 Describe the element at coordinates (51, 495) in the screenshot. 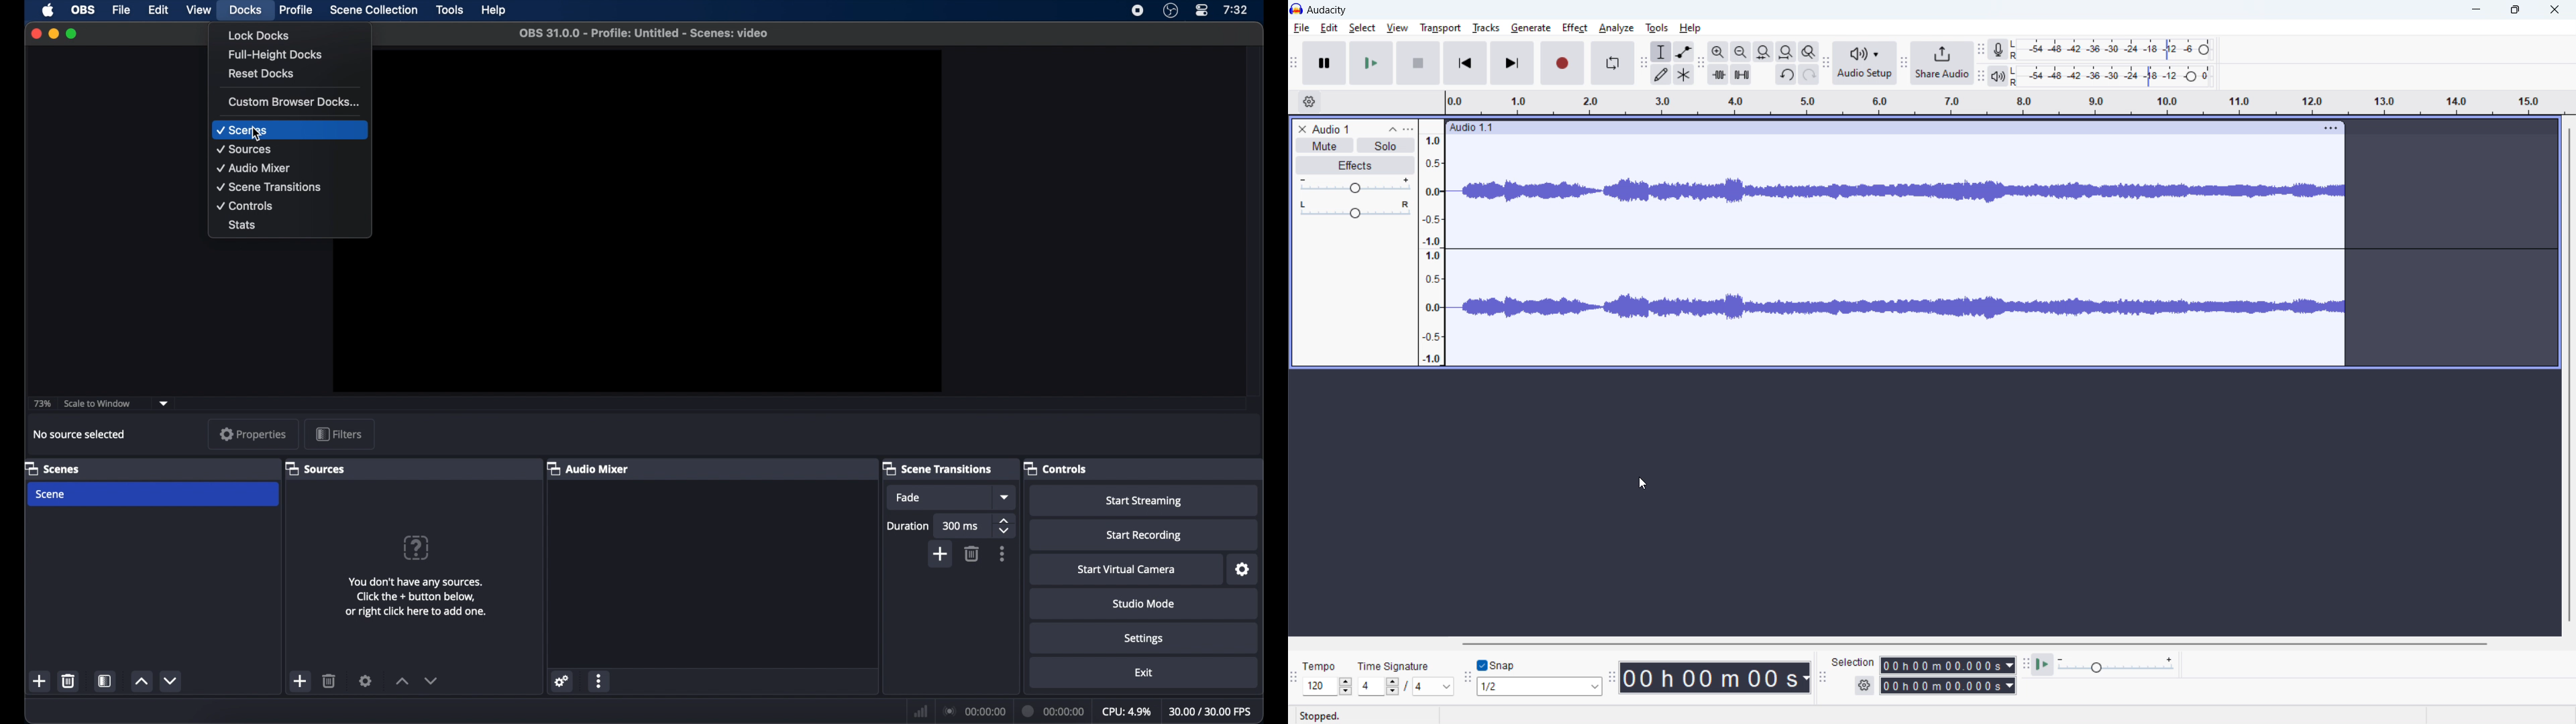

I see `scene` at that location.